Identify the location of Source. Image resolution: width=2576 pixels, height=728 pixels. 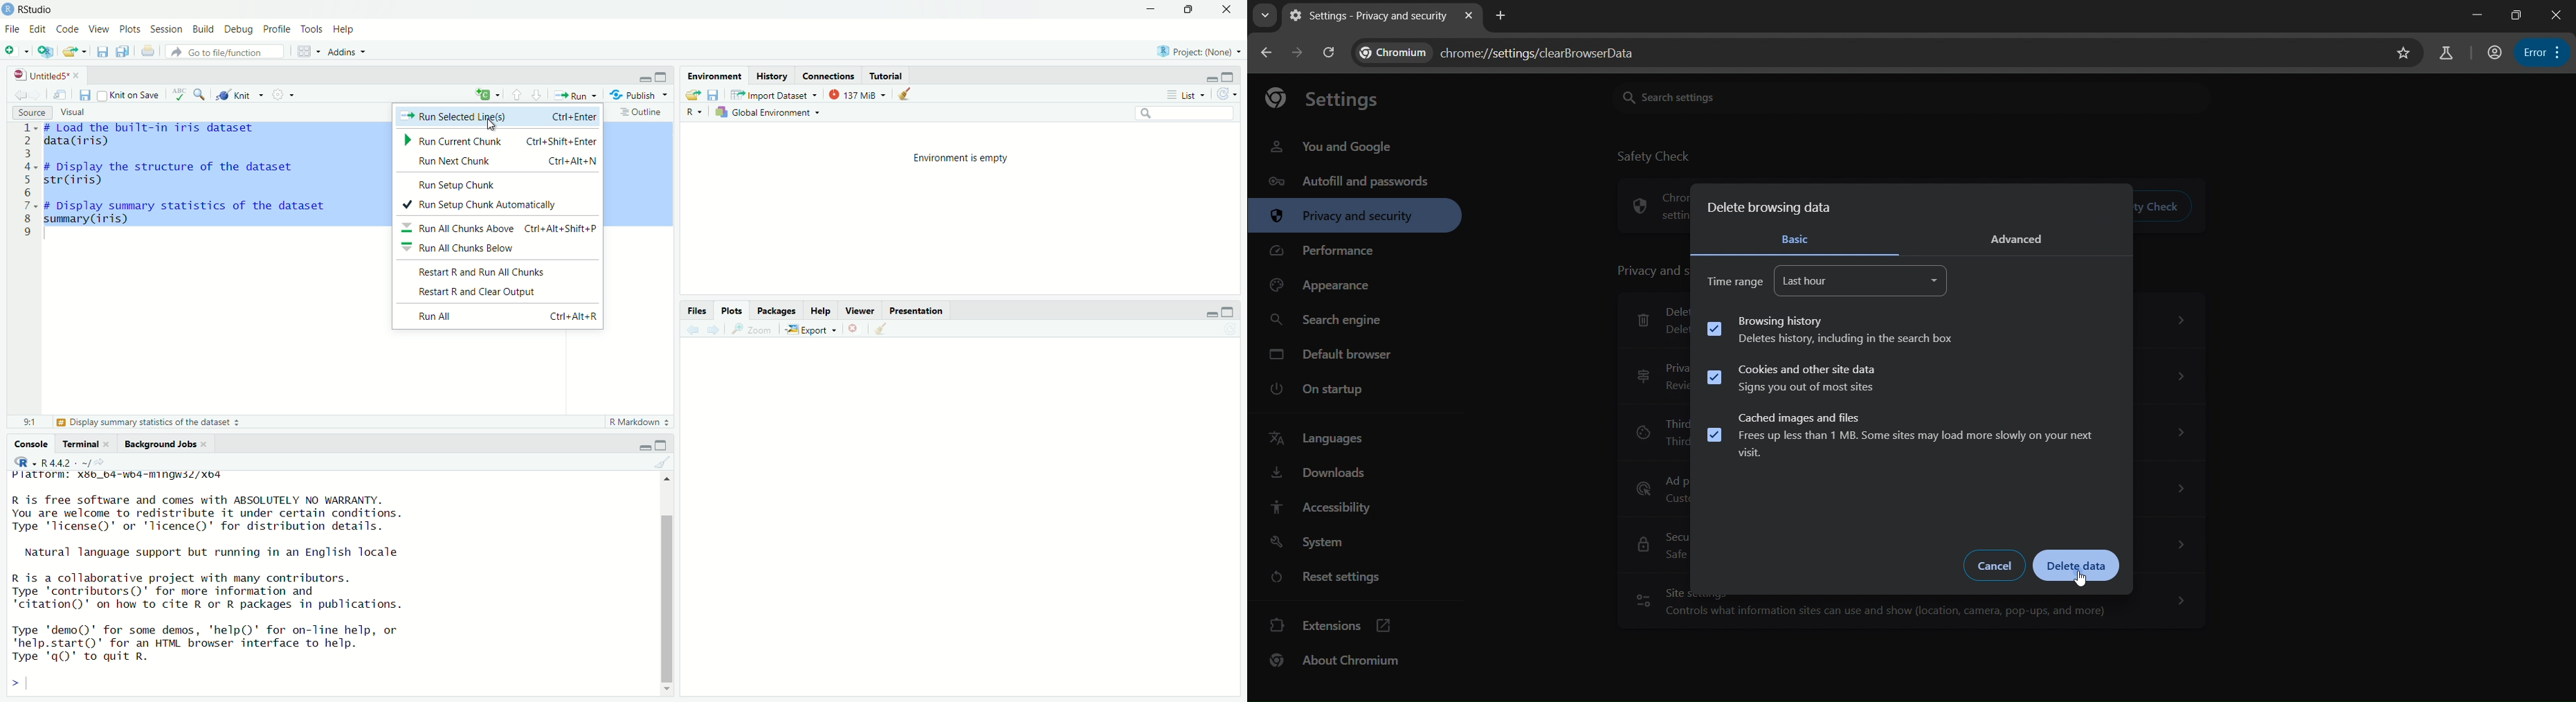
(32, 112).